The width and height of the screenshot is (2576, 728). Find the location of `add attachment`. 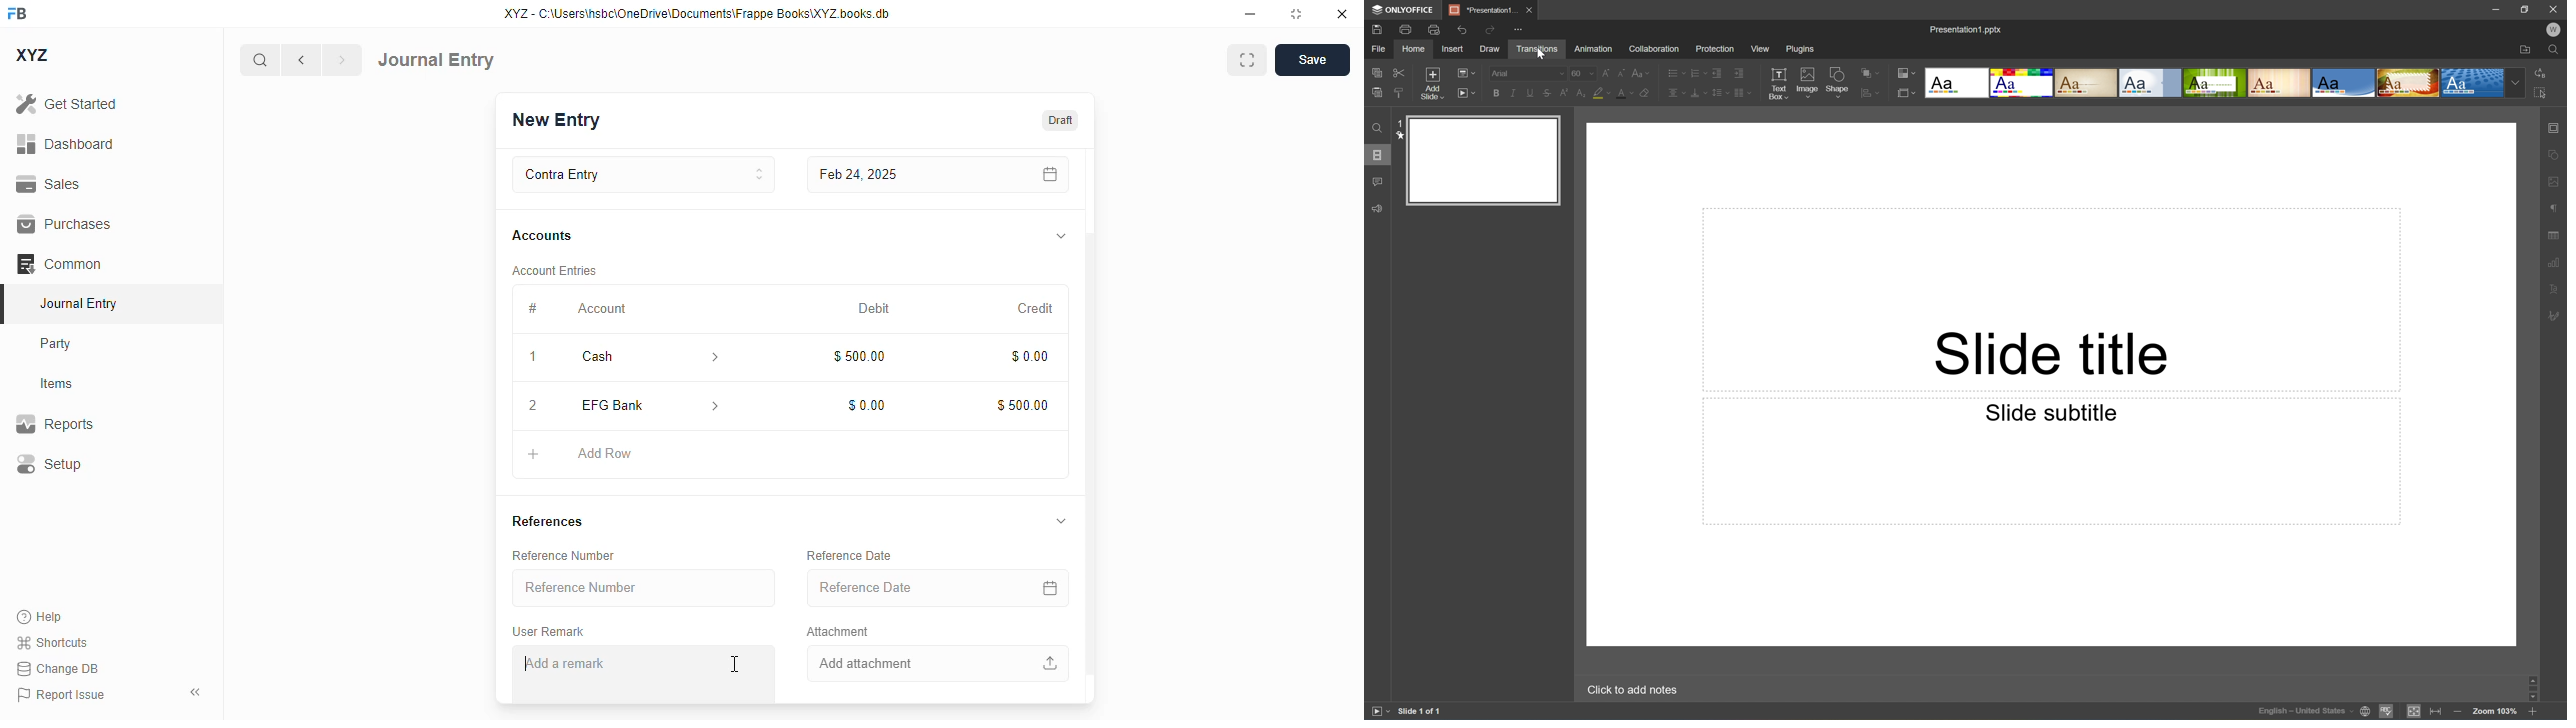

add attachment is located at coordinates (935, 664).